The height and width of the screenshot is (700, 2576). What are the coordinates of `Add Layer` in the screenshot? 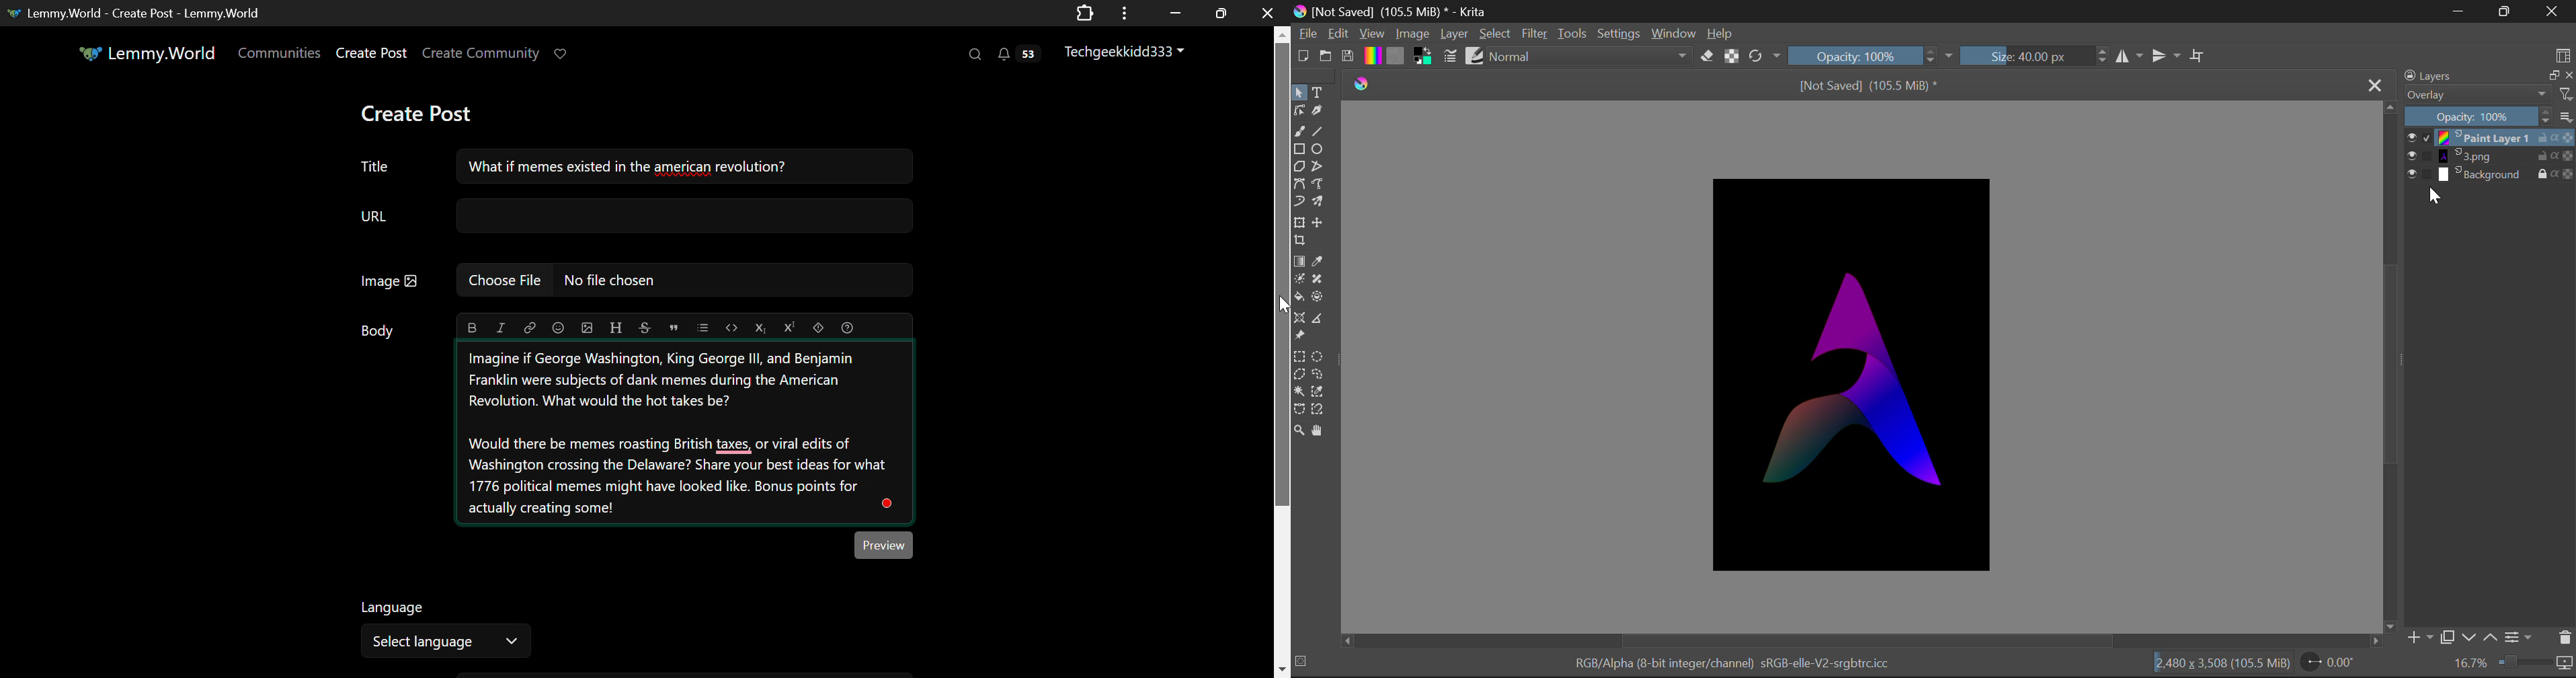 It's located at (2420, 636).